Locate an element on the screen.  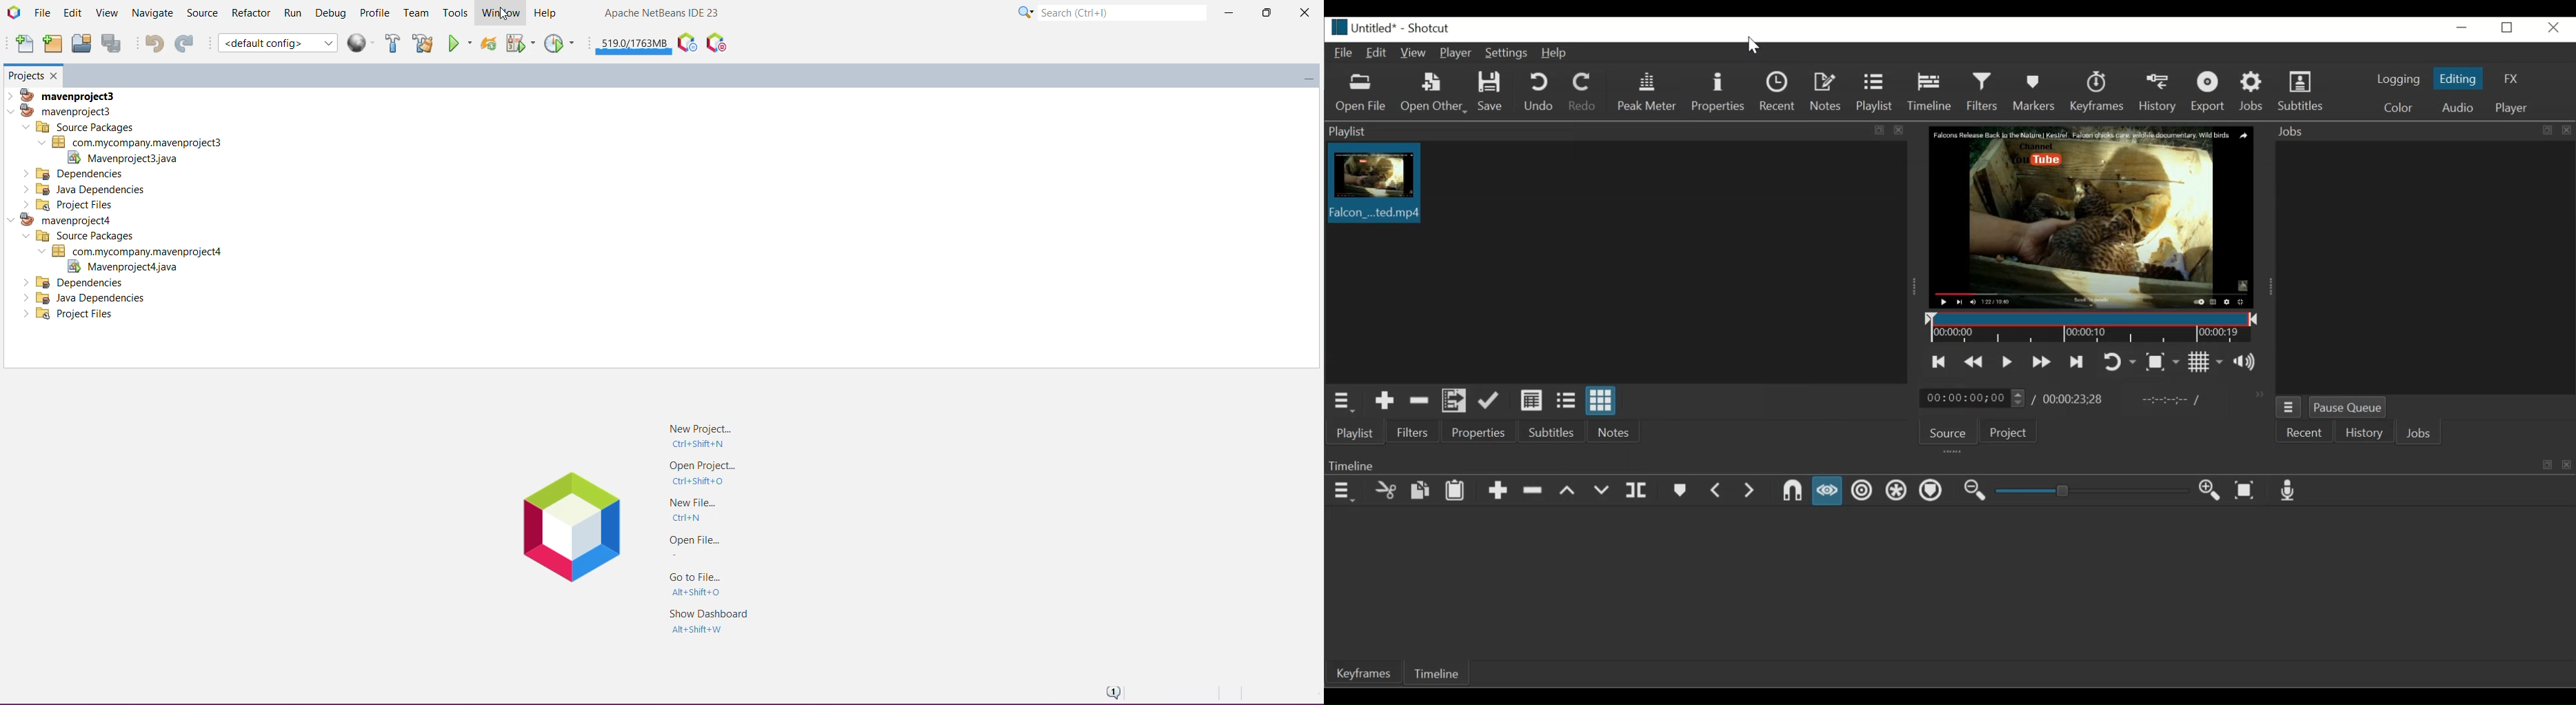
Restore Down is located at coordinates (1265, 12).